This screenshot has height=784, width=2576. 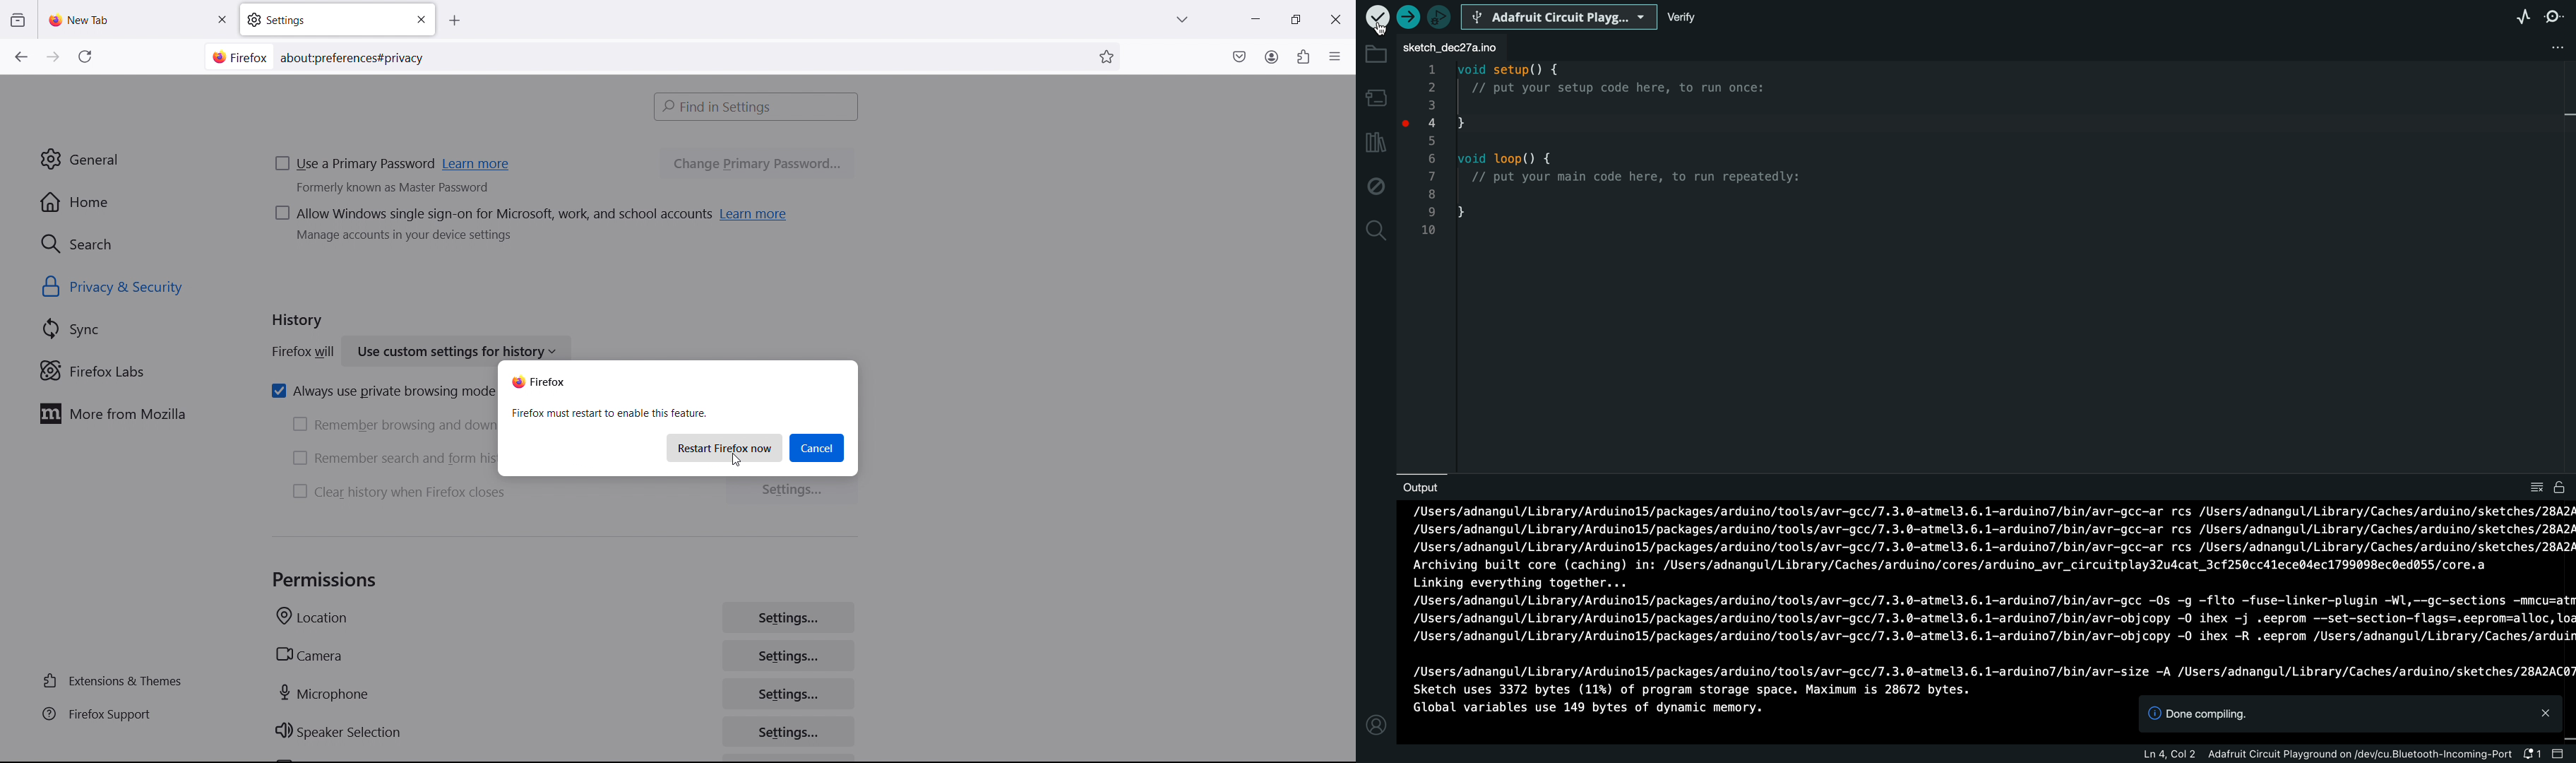 What do you see at coordinates (409, 242) in the screenshot?
I see `Manage accounts in your device settings` at bounding box center [409, 242].